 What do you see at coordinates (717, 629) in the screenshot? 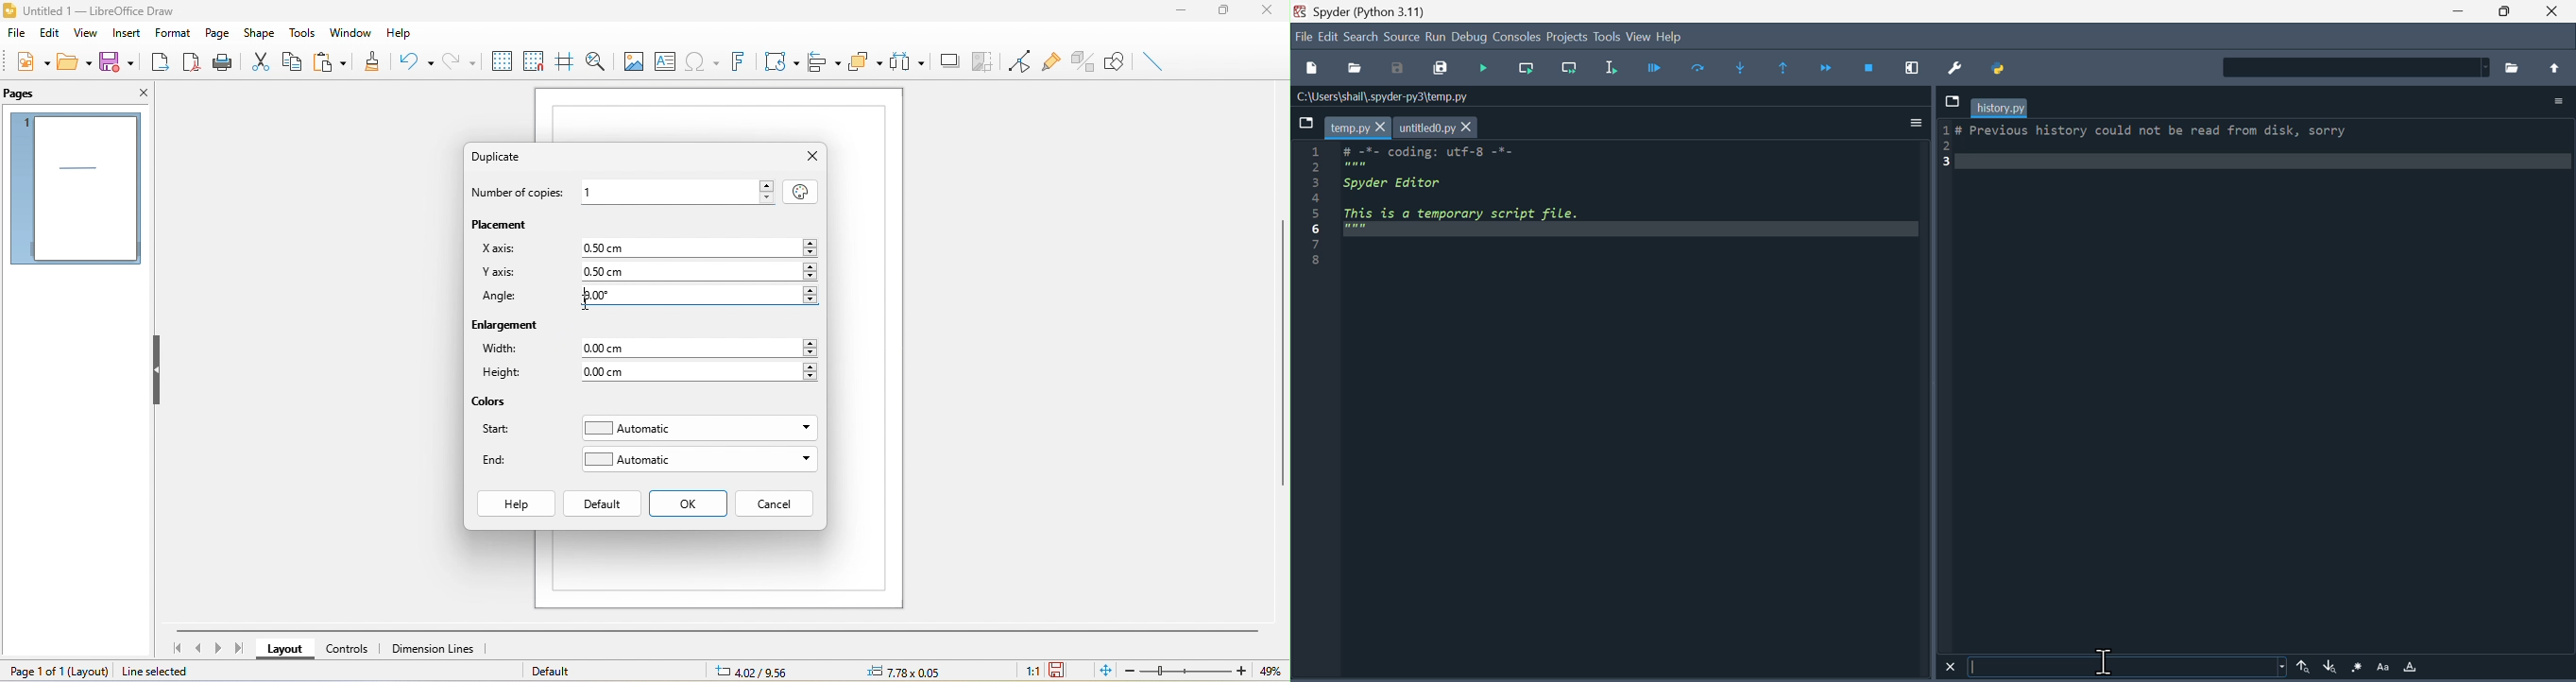
I see `horizontal scroll bar` at bounding box center [717, 629].